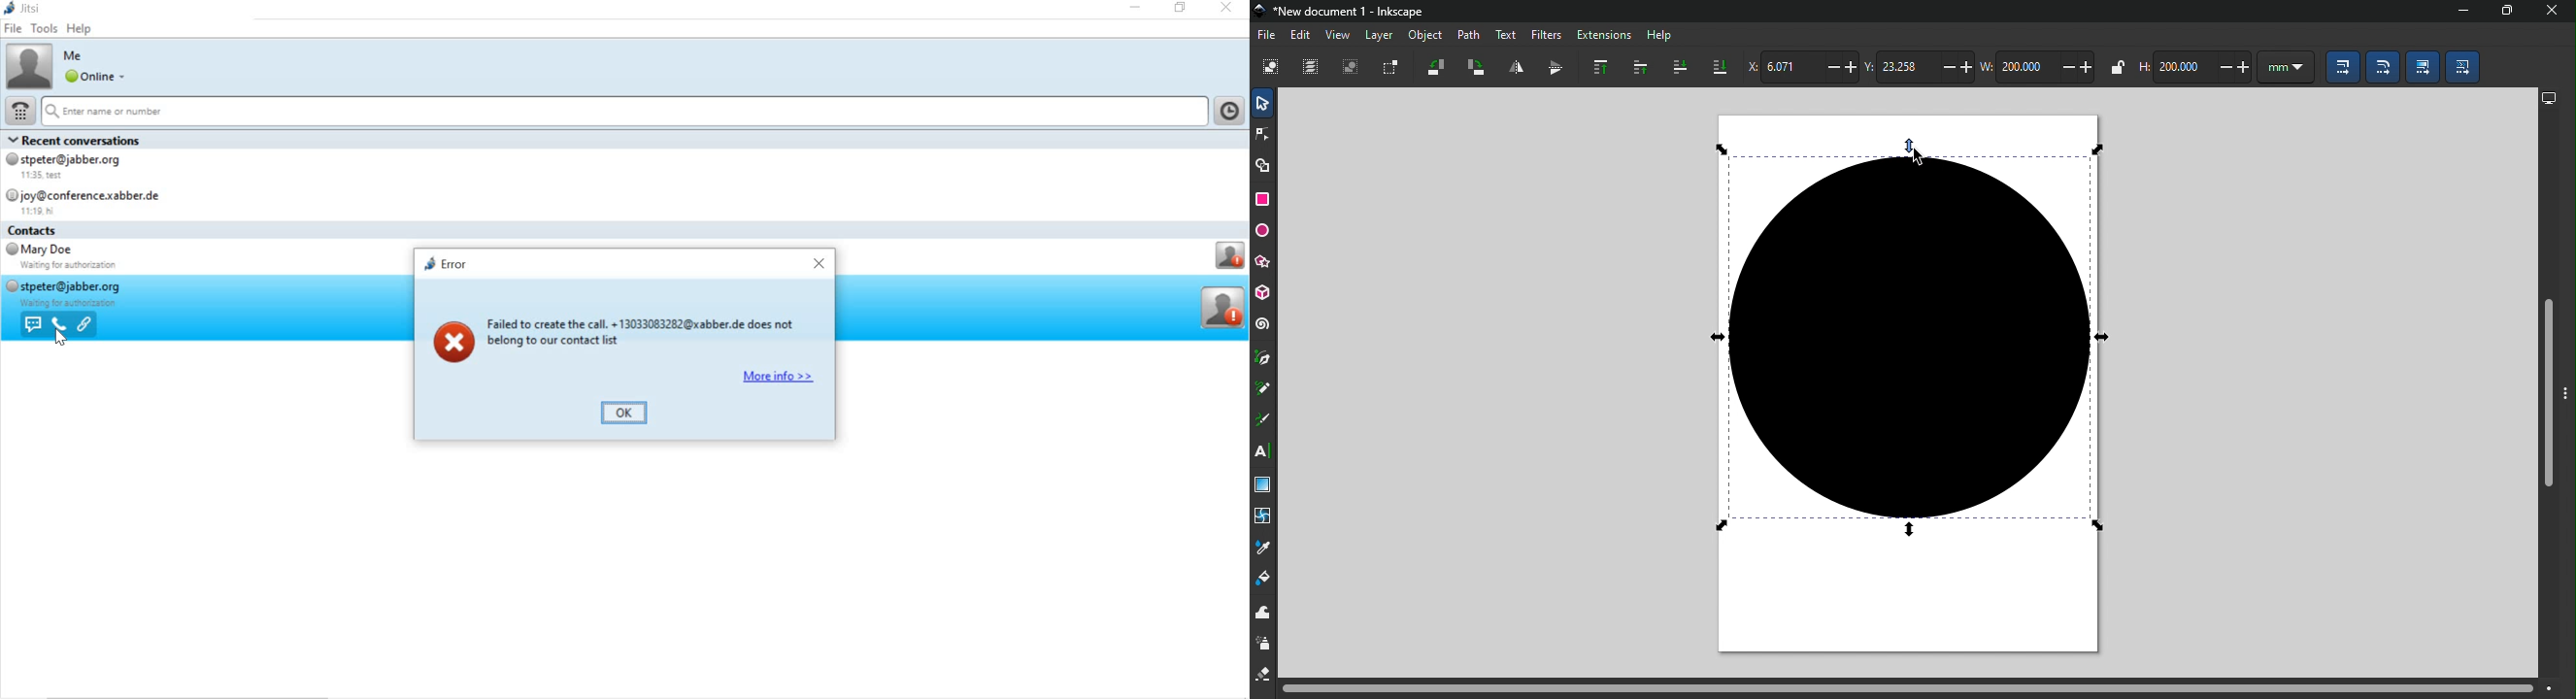 This screenshot has width=2576, height=700. I want to click on Horizontal scroll bar, so click(1920, 687).